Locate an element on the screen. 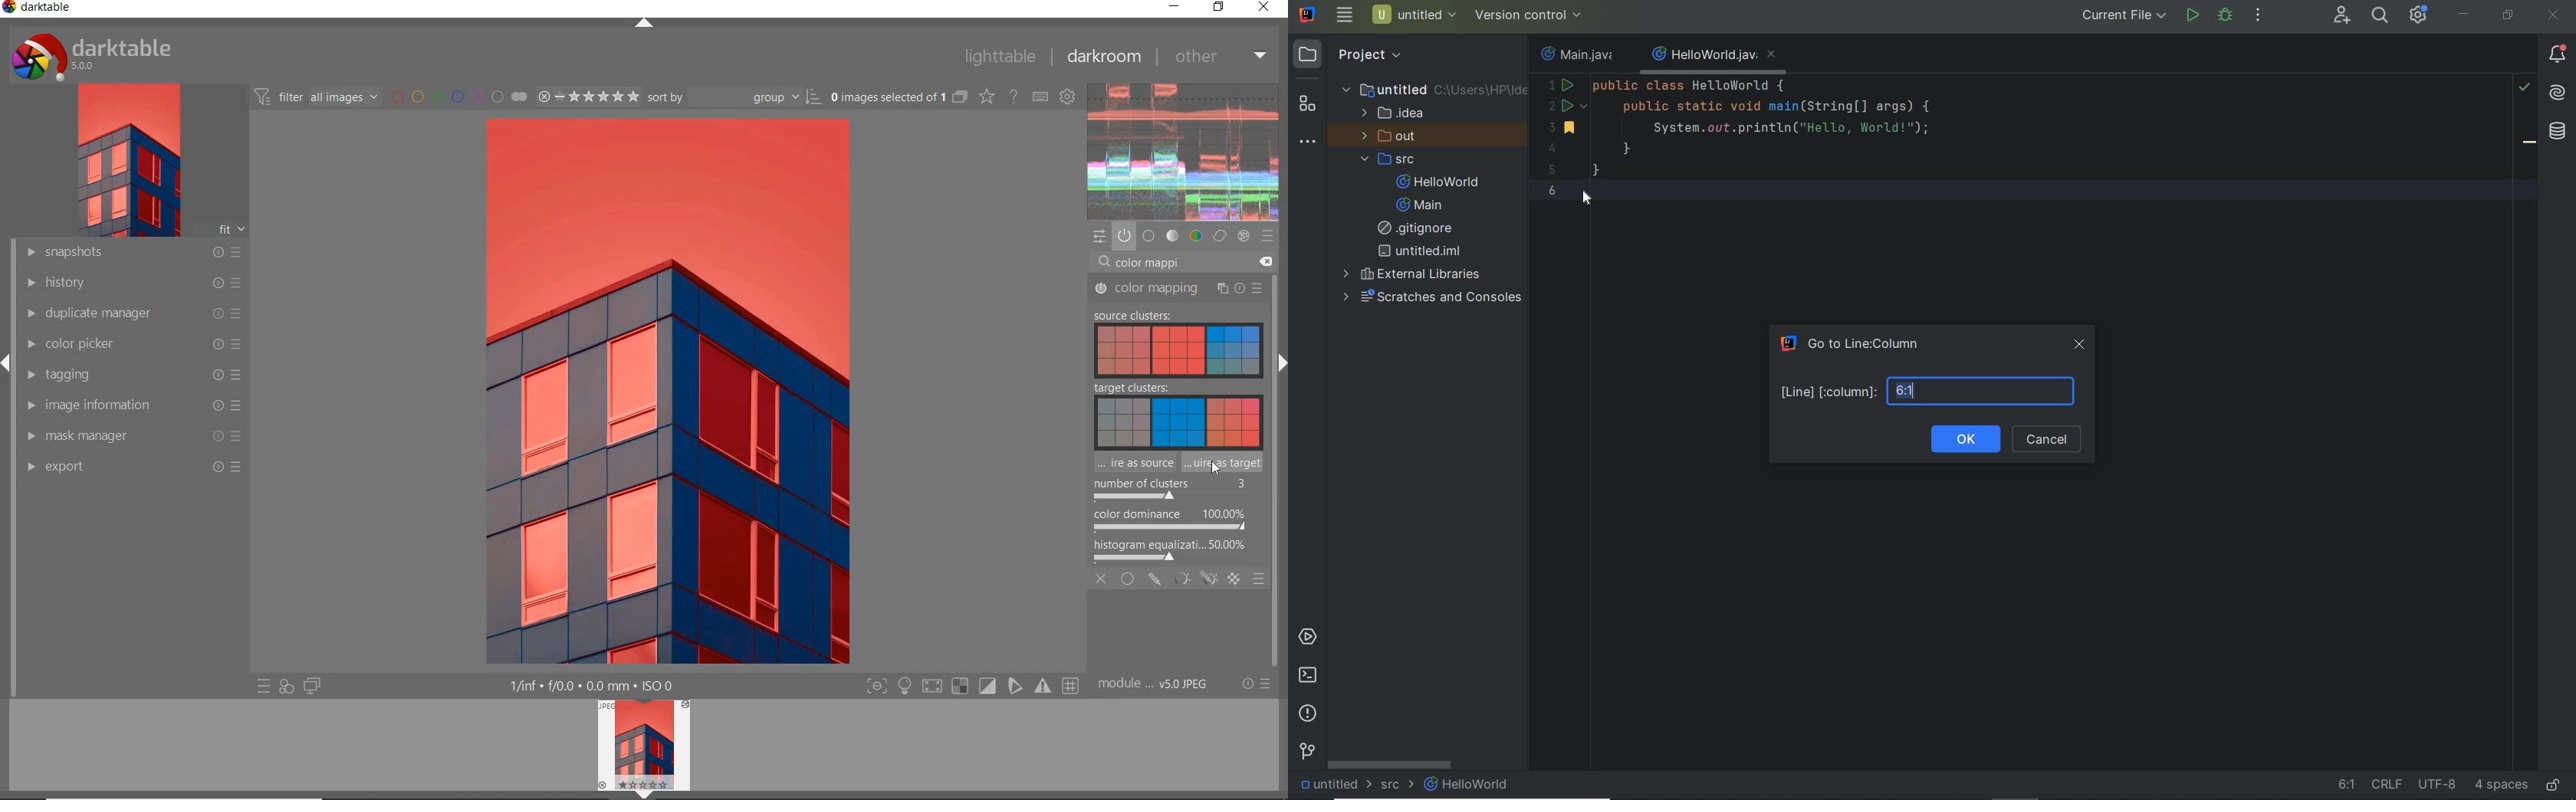 The height and width of the screenshot is (812, 2576). source clusters is located at coordinates (1129, 316).